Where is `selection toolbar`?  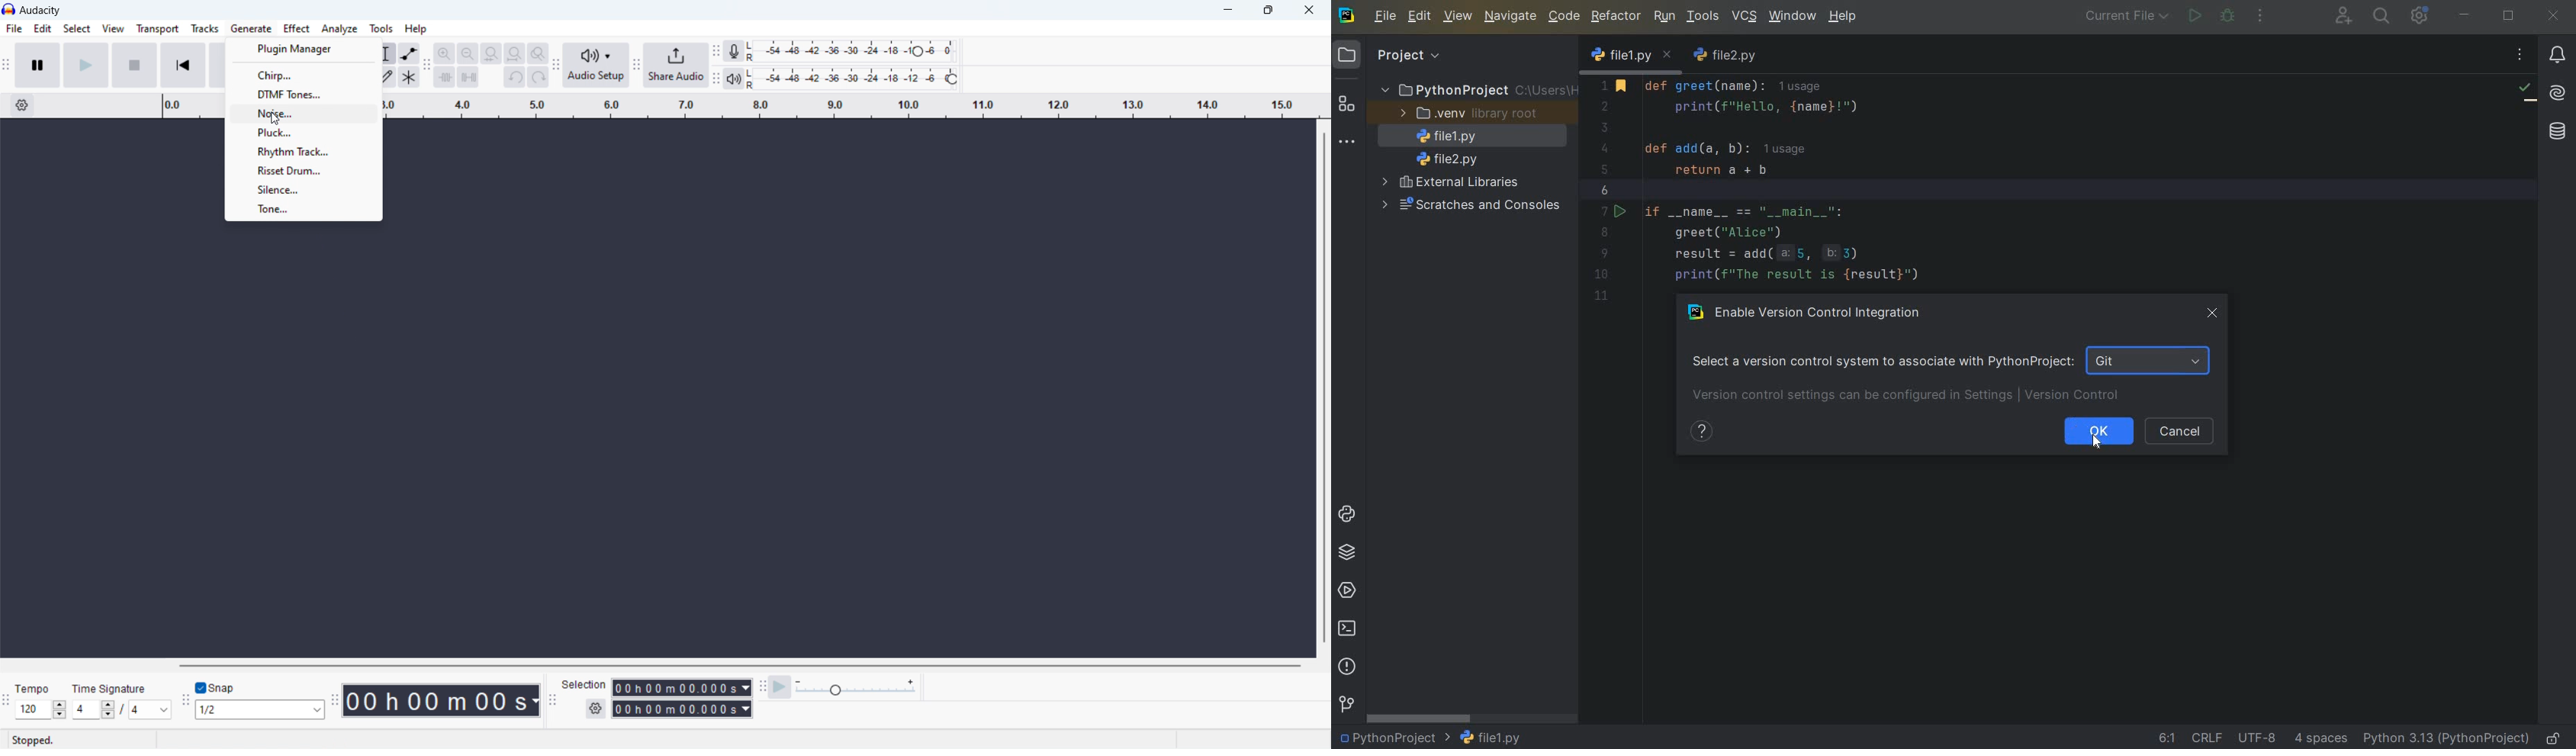
selection toolbar is located at coordinates (552, 698).